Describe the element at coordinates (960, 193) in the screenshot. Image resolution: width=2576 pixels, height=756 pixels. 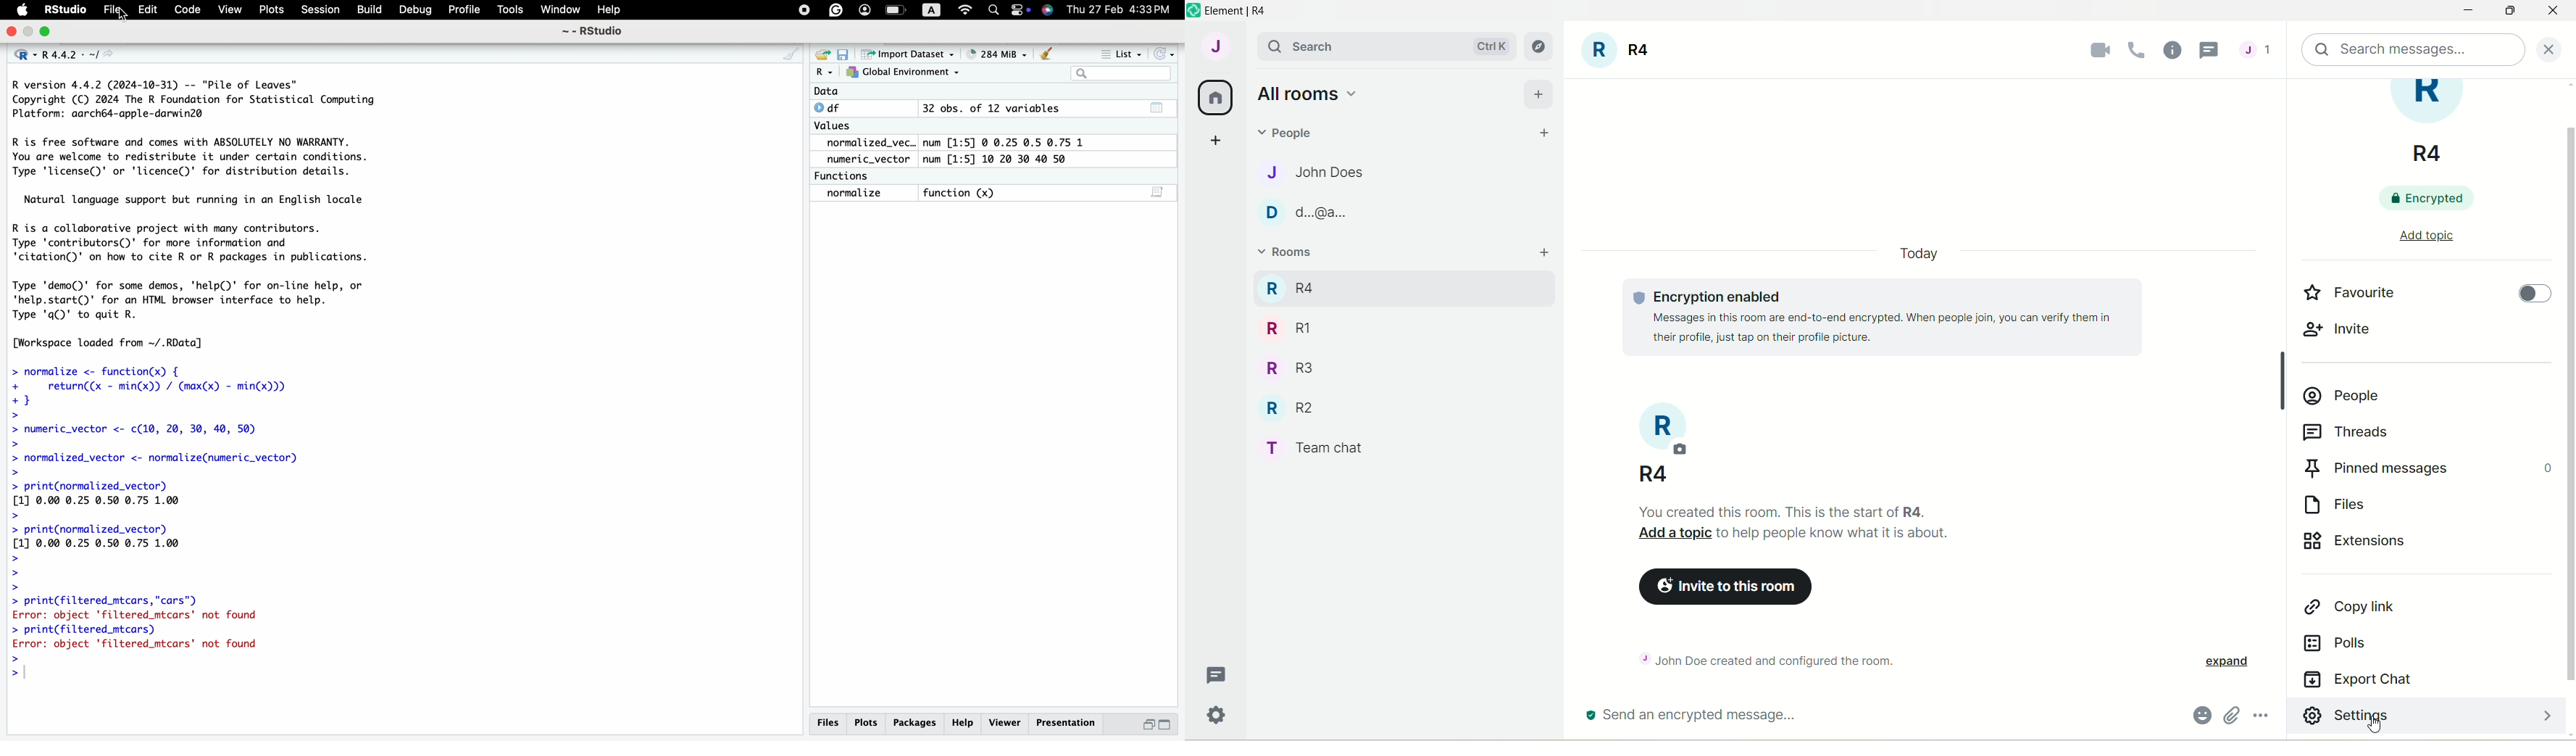
I see `Function (x)` at that location.